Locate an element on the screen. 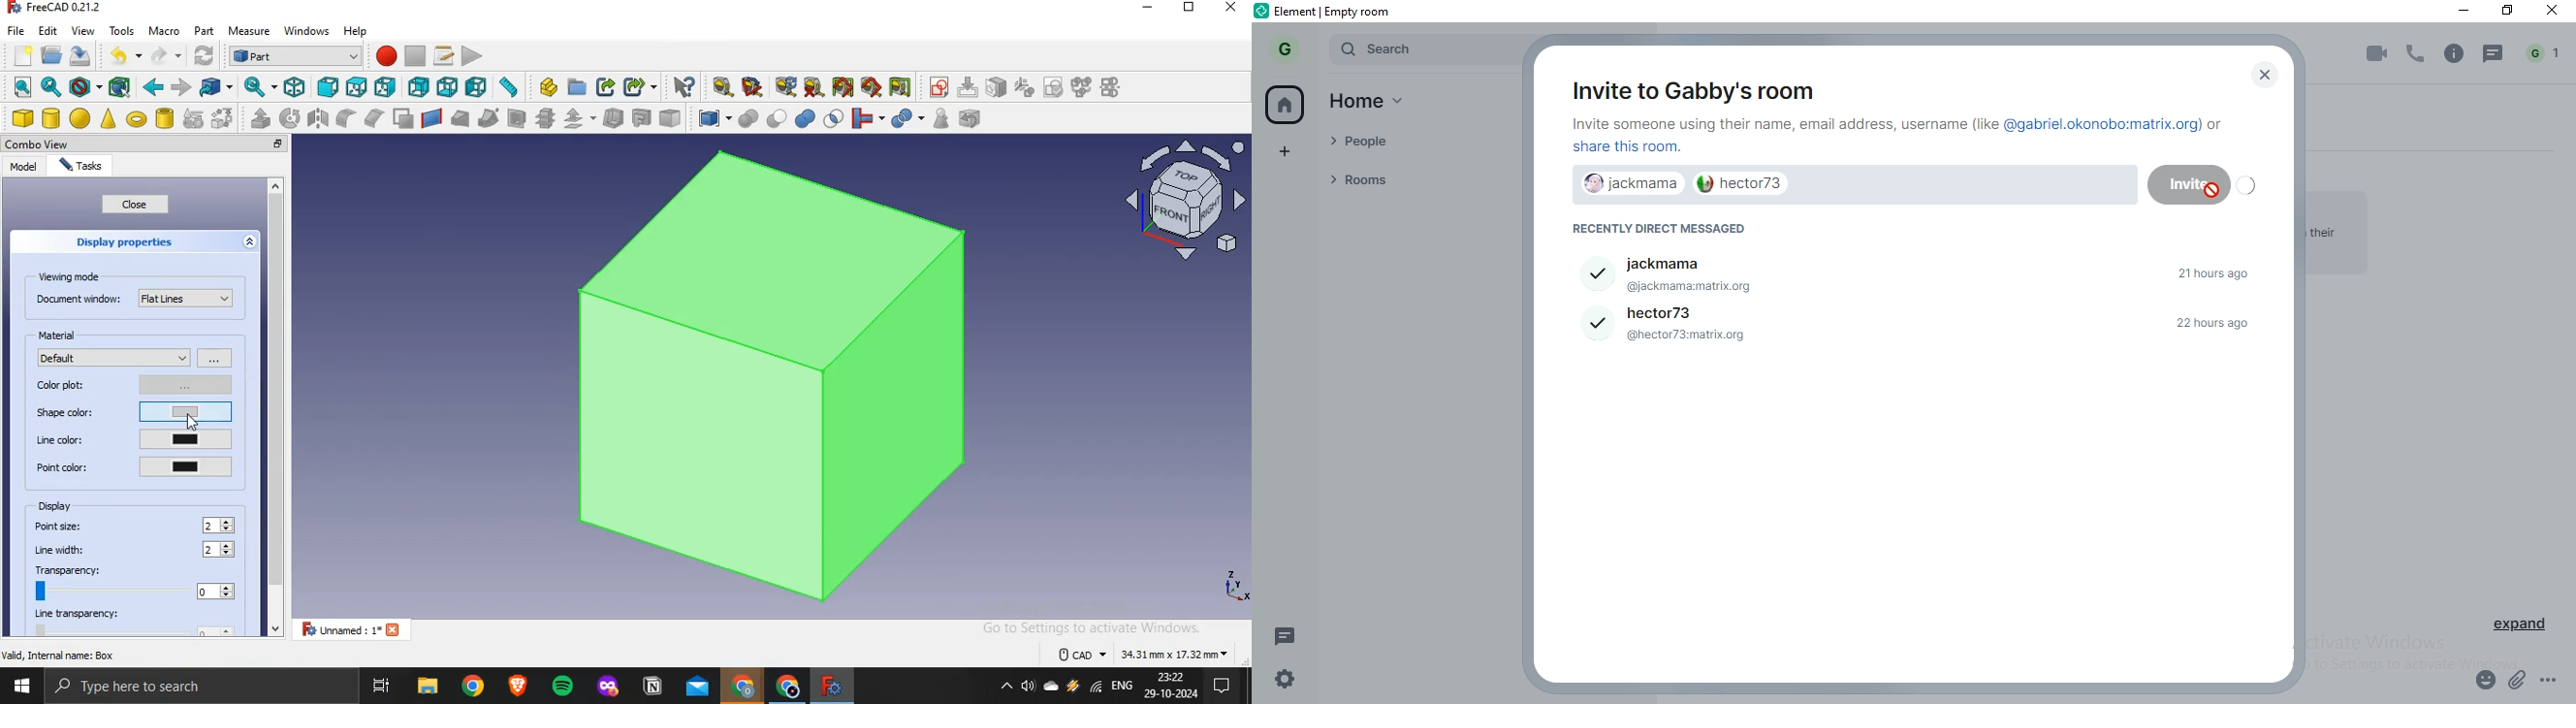 The image size is (2576, 728). text is located at coordinates (1145, 652).